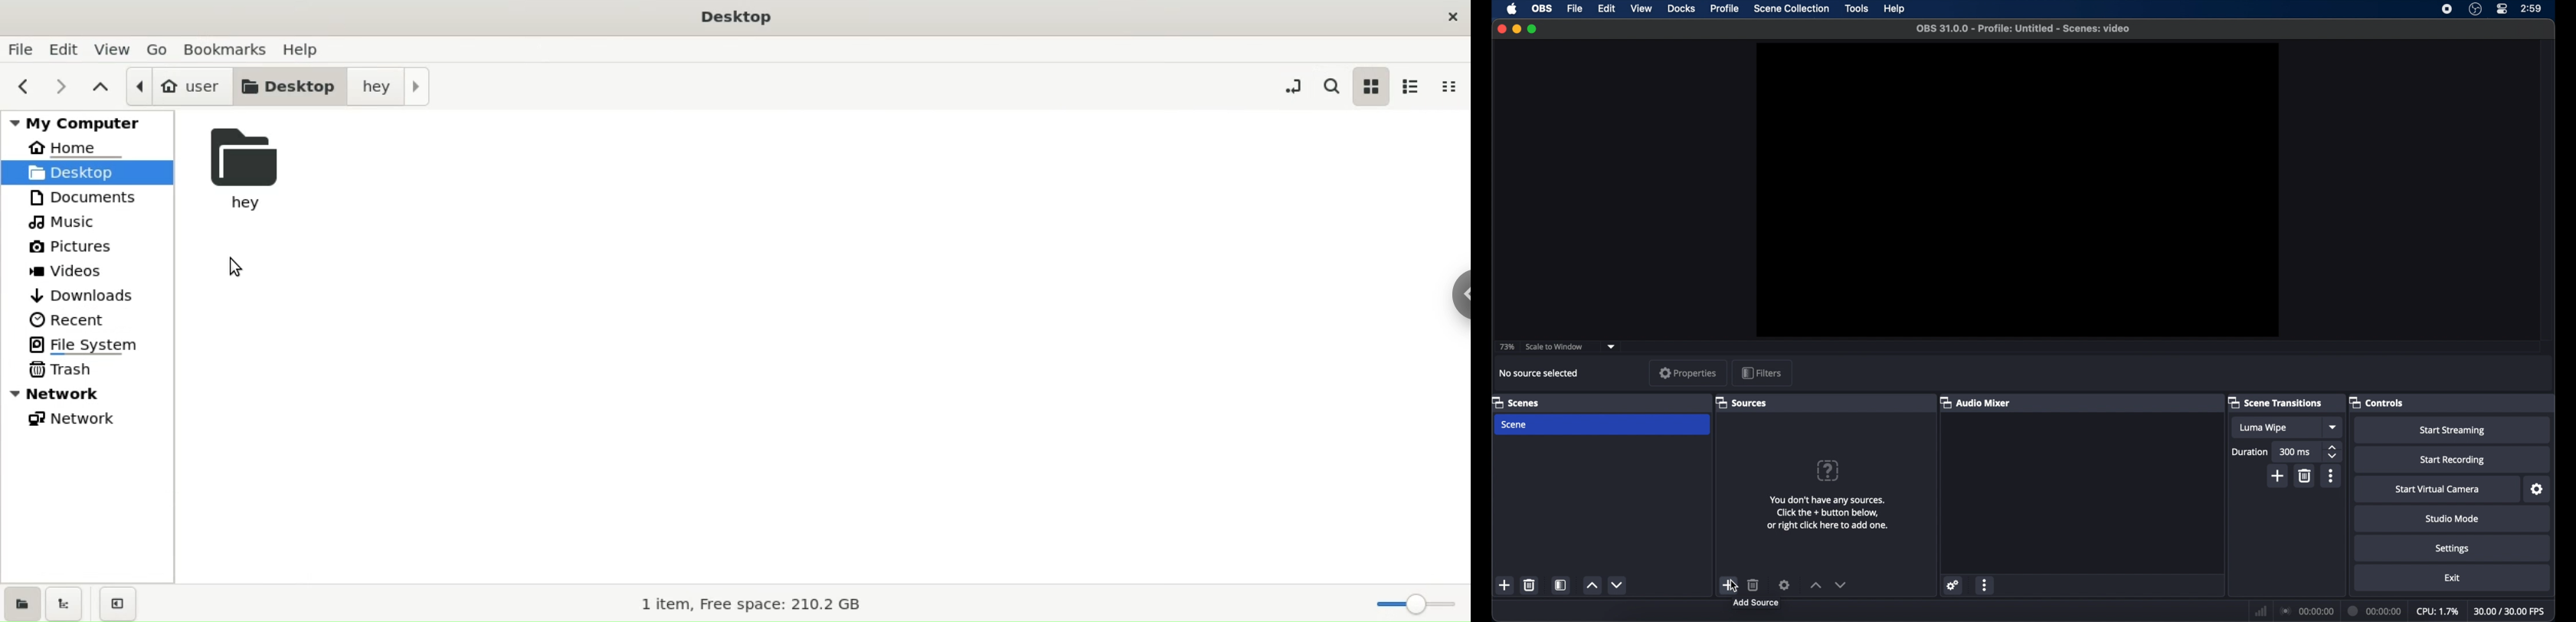  Describe the element at coordinates (1829, 513) in the screenshot. I see `info` at that location.